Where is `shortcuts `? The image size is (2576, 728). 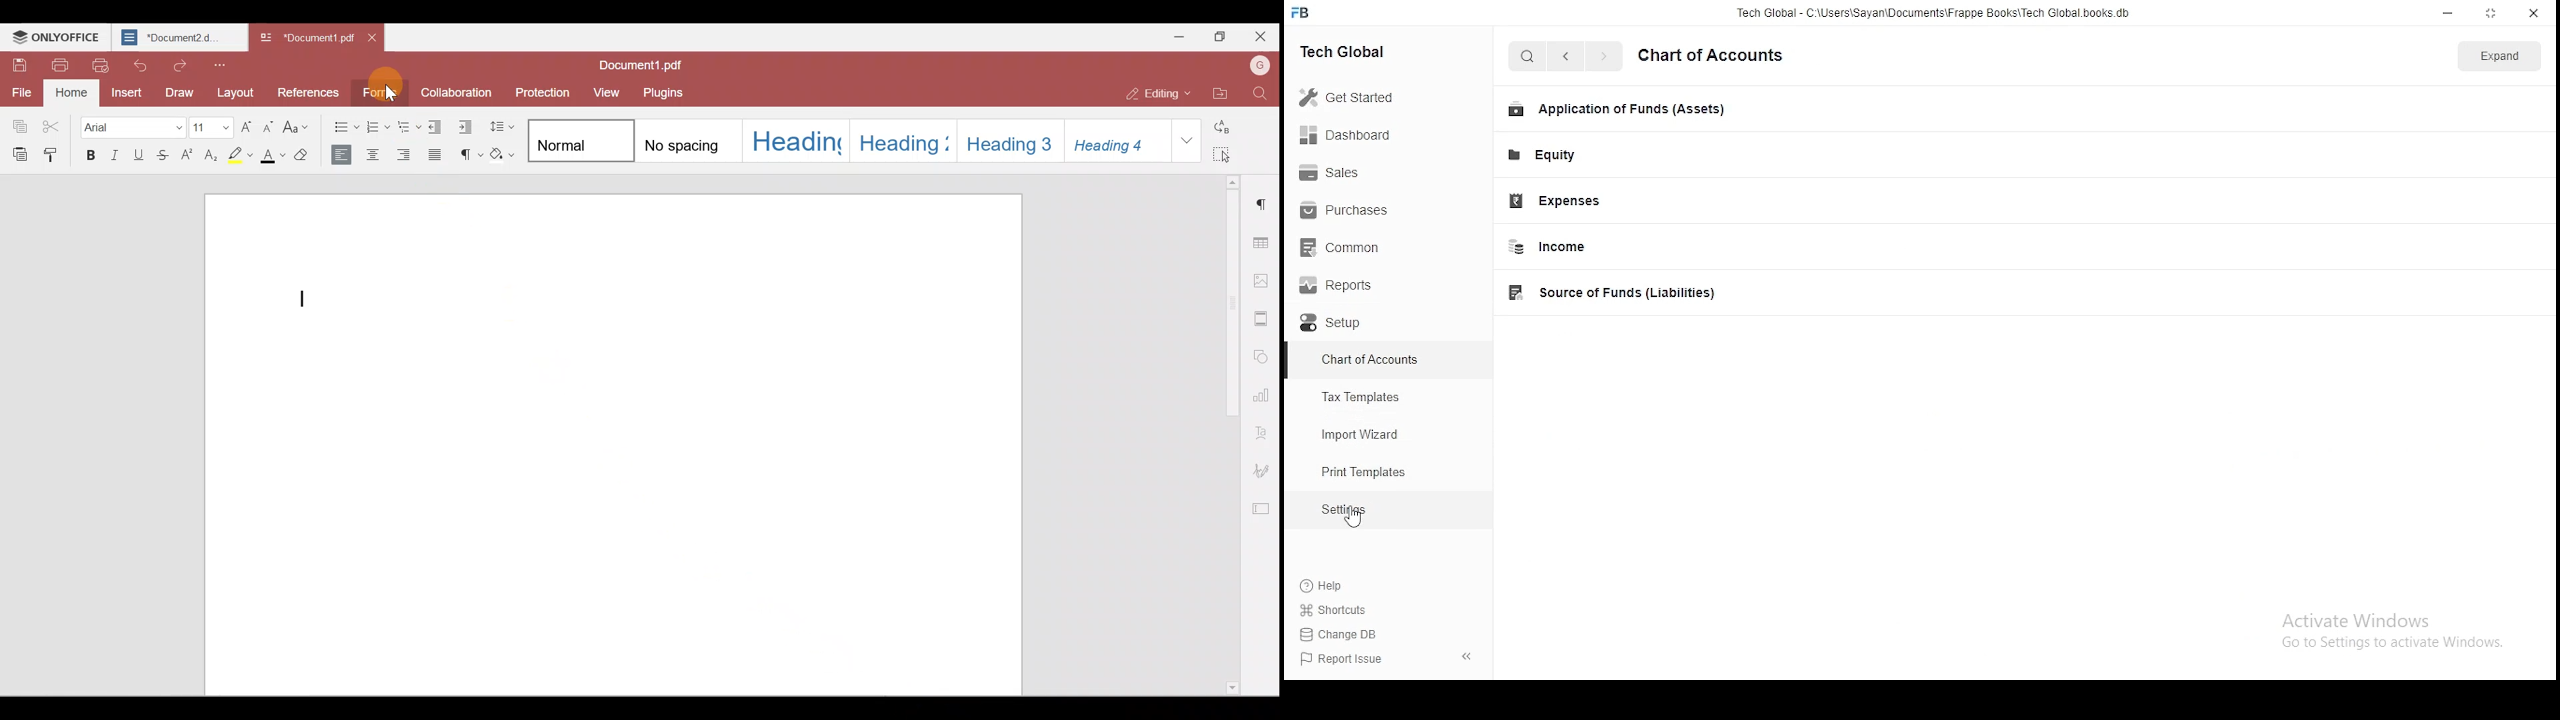
shortcuts  is located at coordinates (1336, 613).